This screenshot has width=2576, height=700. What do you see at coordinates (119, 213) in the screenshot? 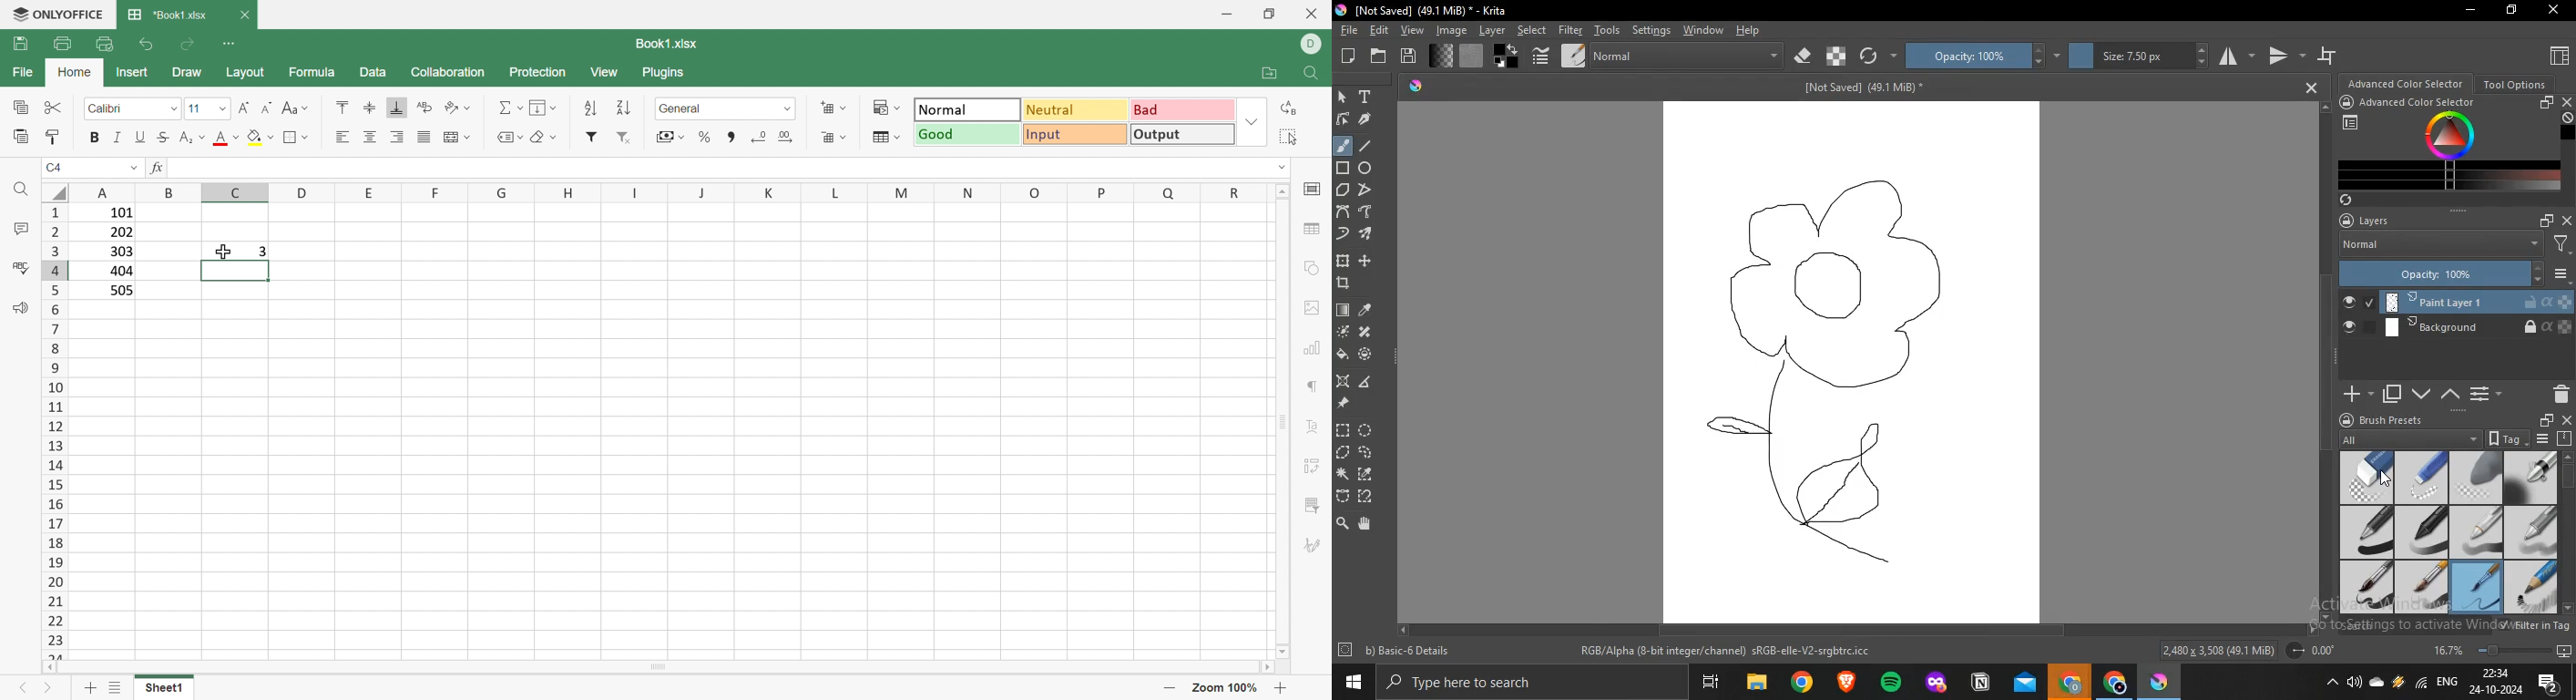
I see `101` at bounding box center [119, 213].